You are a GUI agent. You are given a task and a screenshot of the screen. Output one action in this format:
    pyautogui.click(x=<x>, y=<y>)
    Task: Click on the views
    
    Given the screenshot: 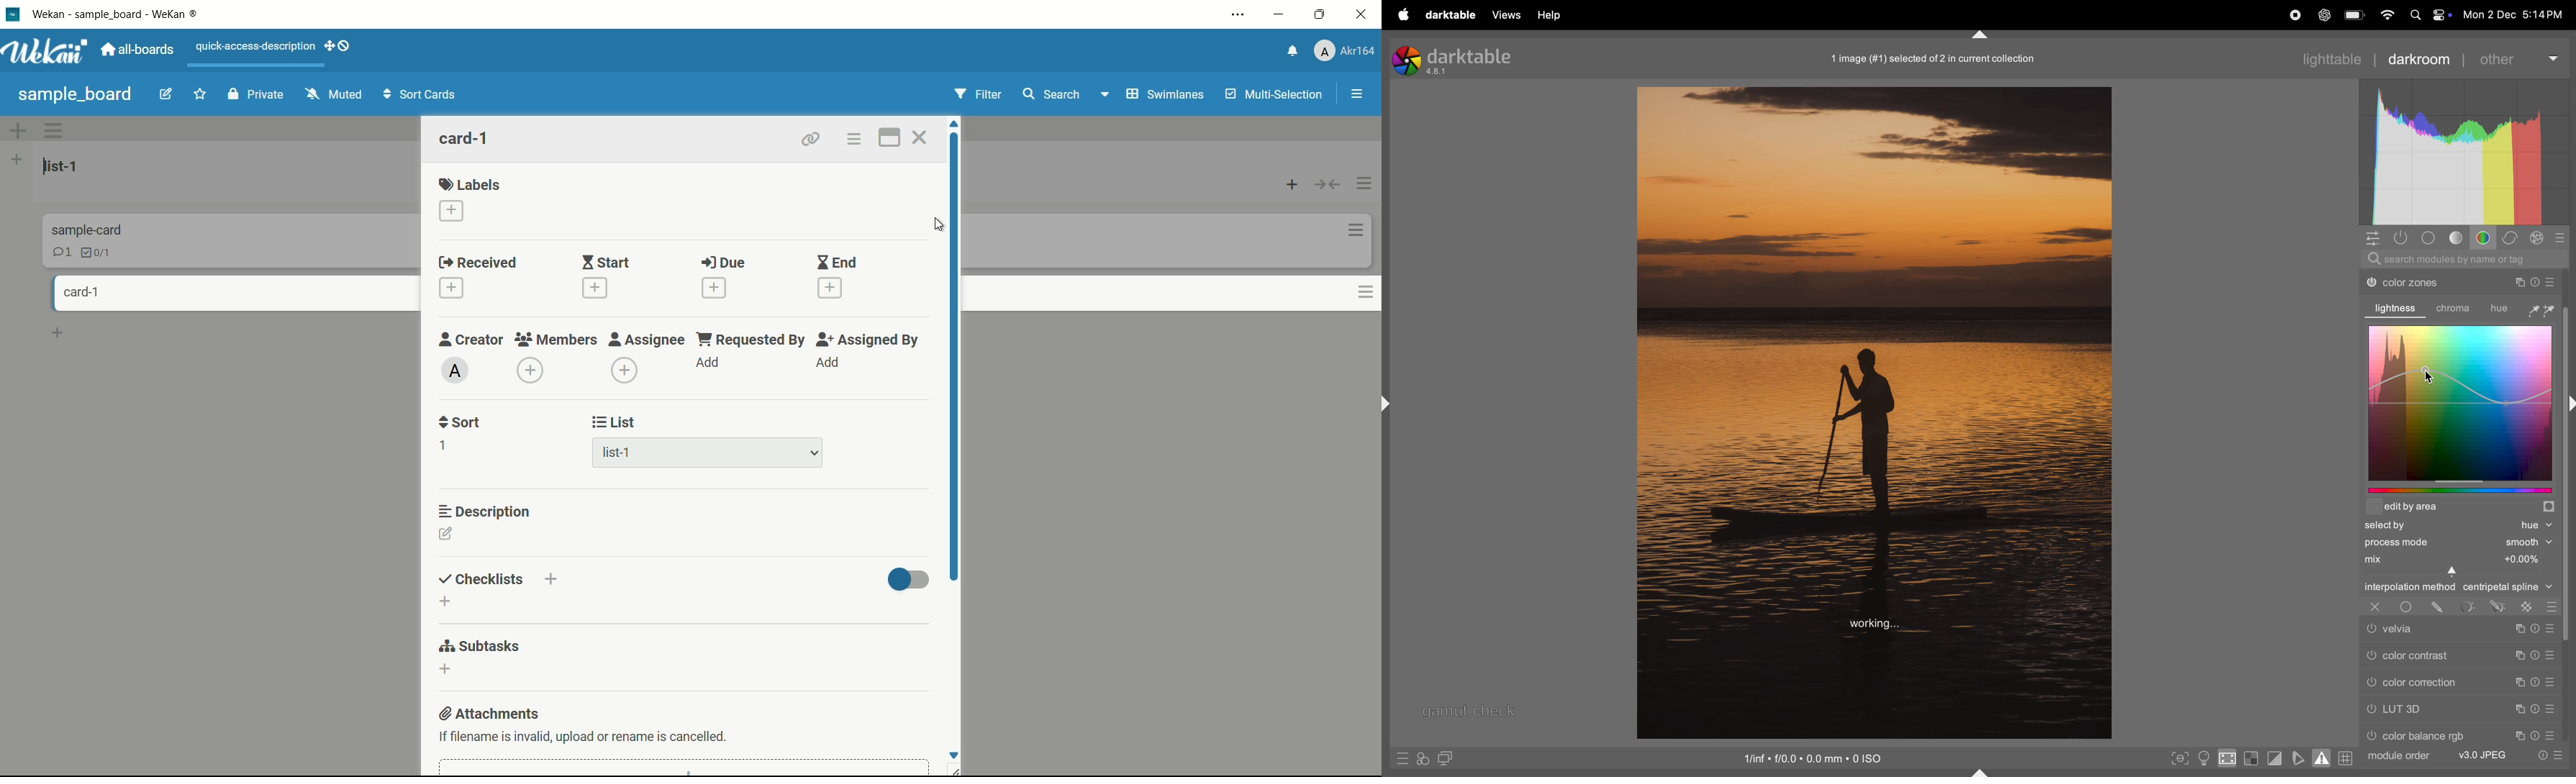 What is the action you would take?
    pyautogui.click(x=1508, y=15)
    